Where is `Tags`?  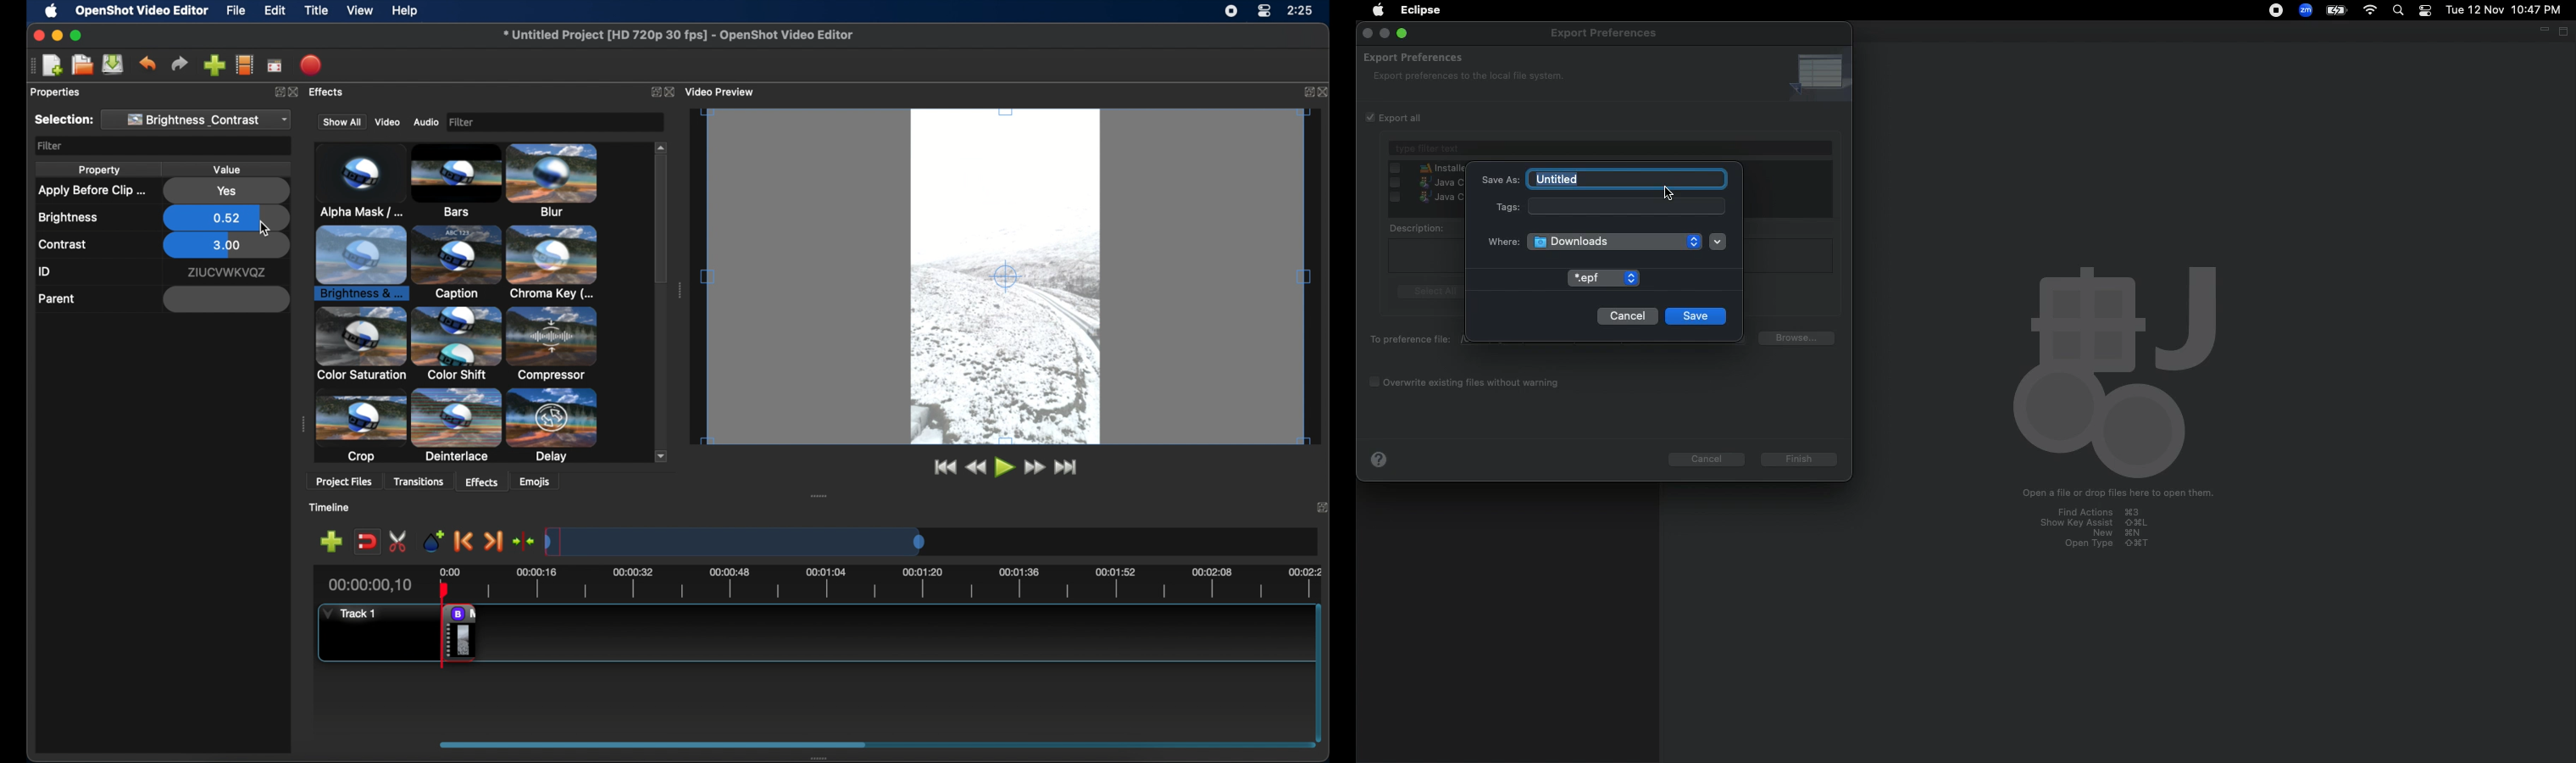 Tags is located at coordinates (1607, 207).